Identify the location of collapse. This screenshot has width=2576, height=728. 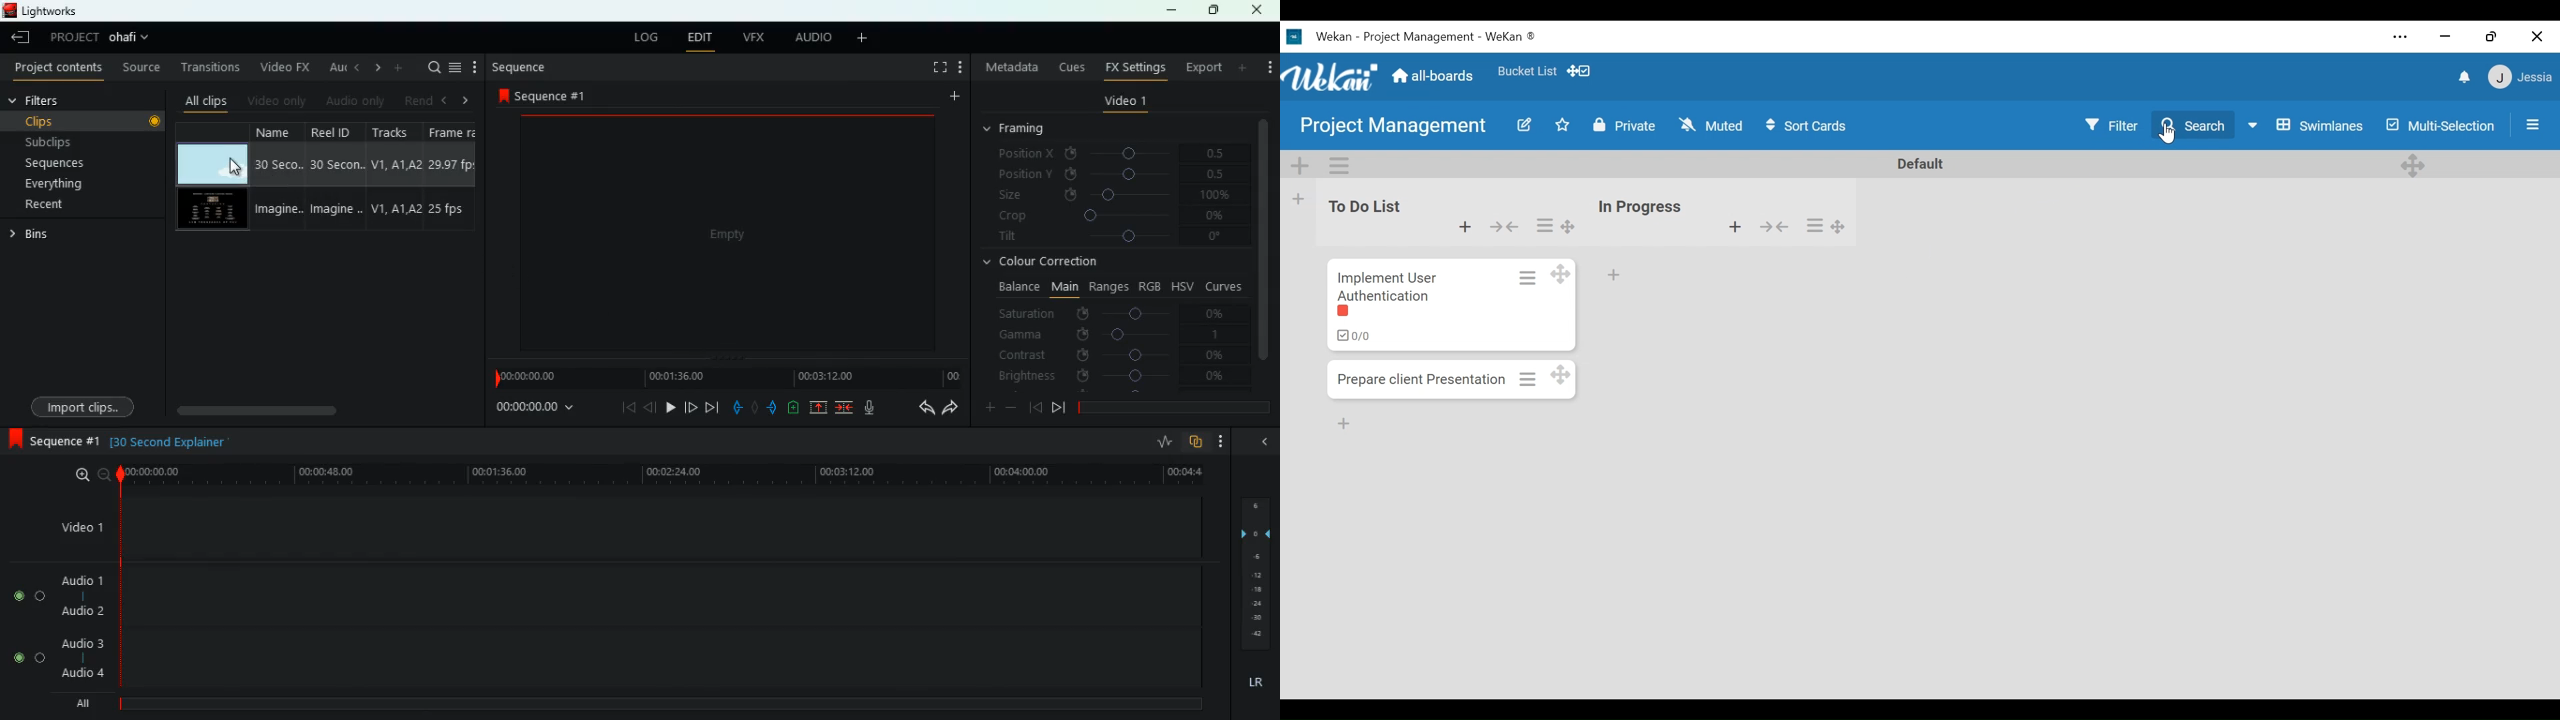
(1504, 225).